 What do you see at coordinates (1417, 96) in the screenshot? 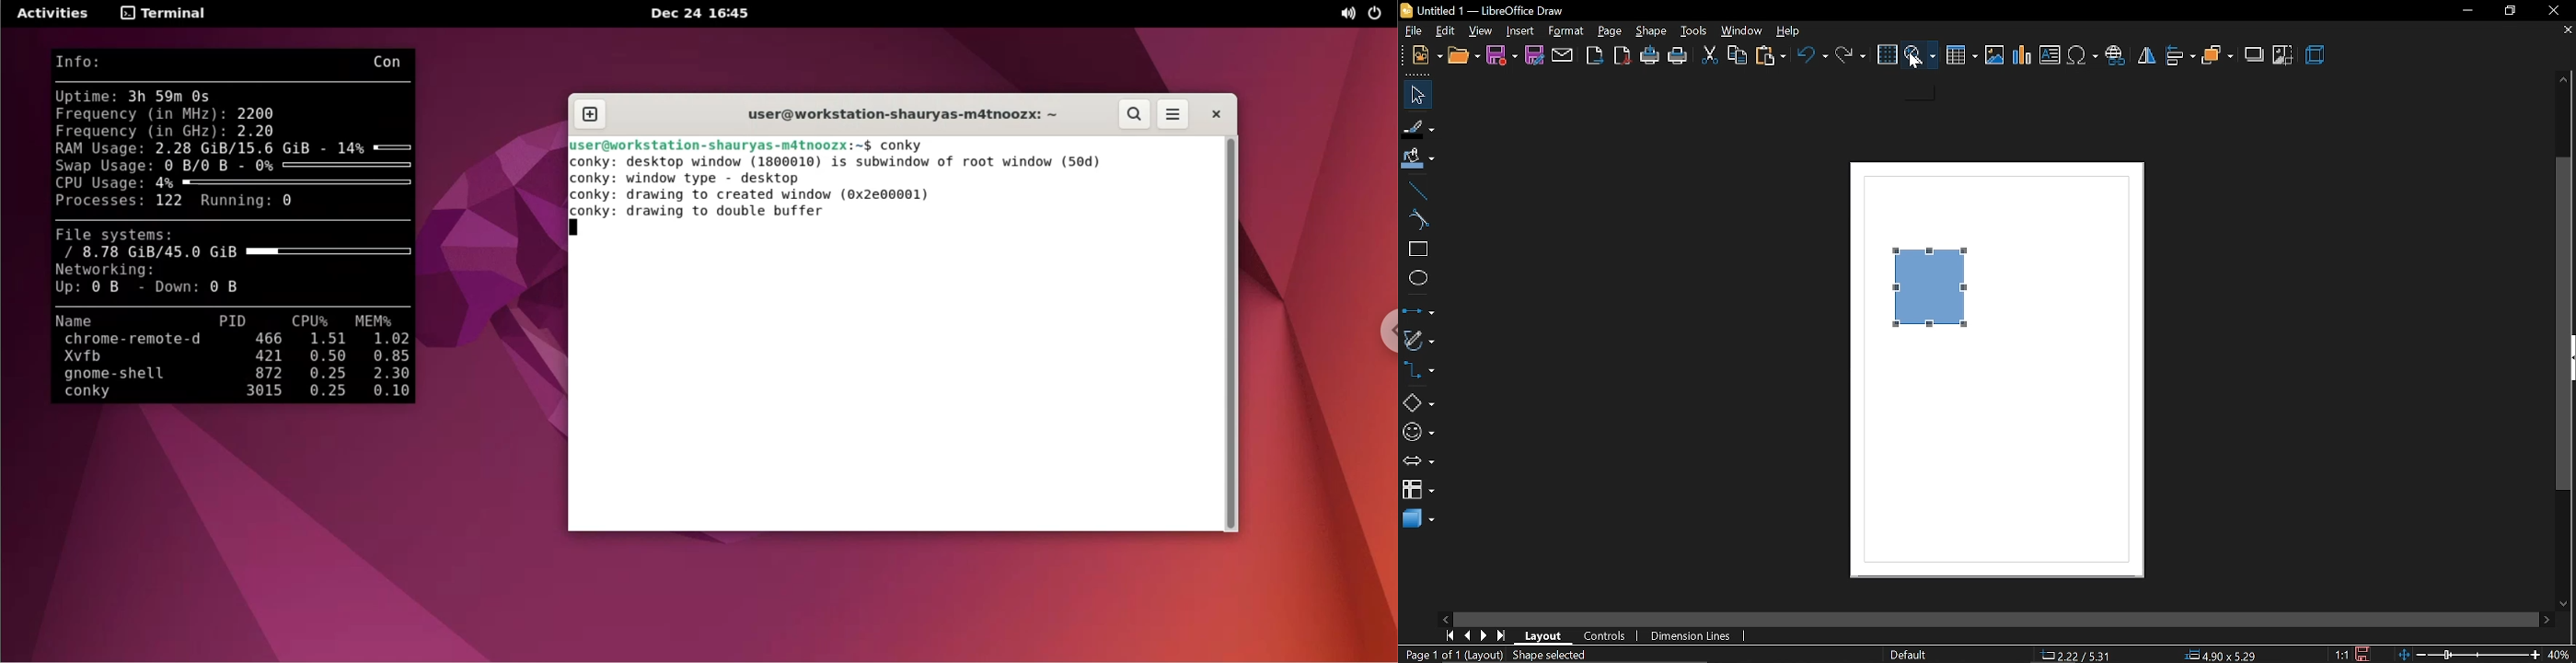
I see `select` at bounding box center [1417, 96].